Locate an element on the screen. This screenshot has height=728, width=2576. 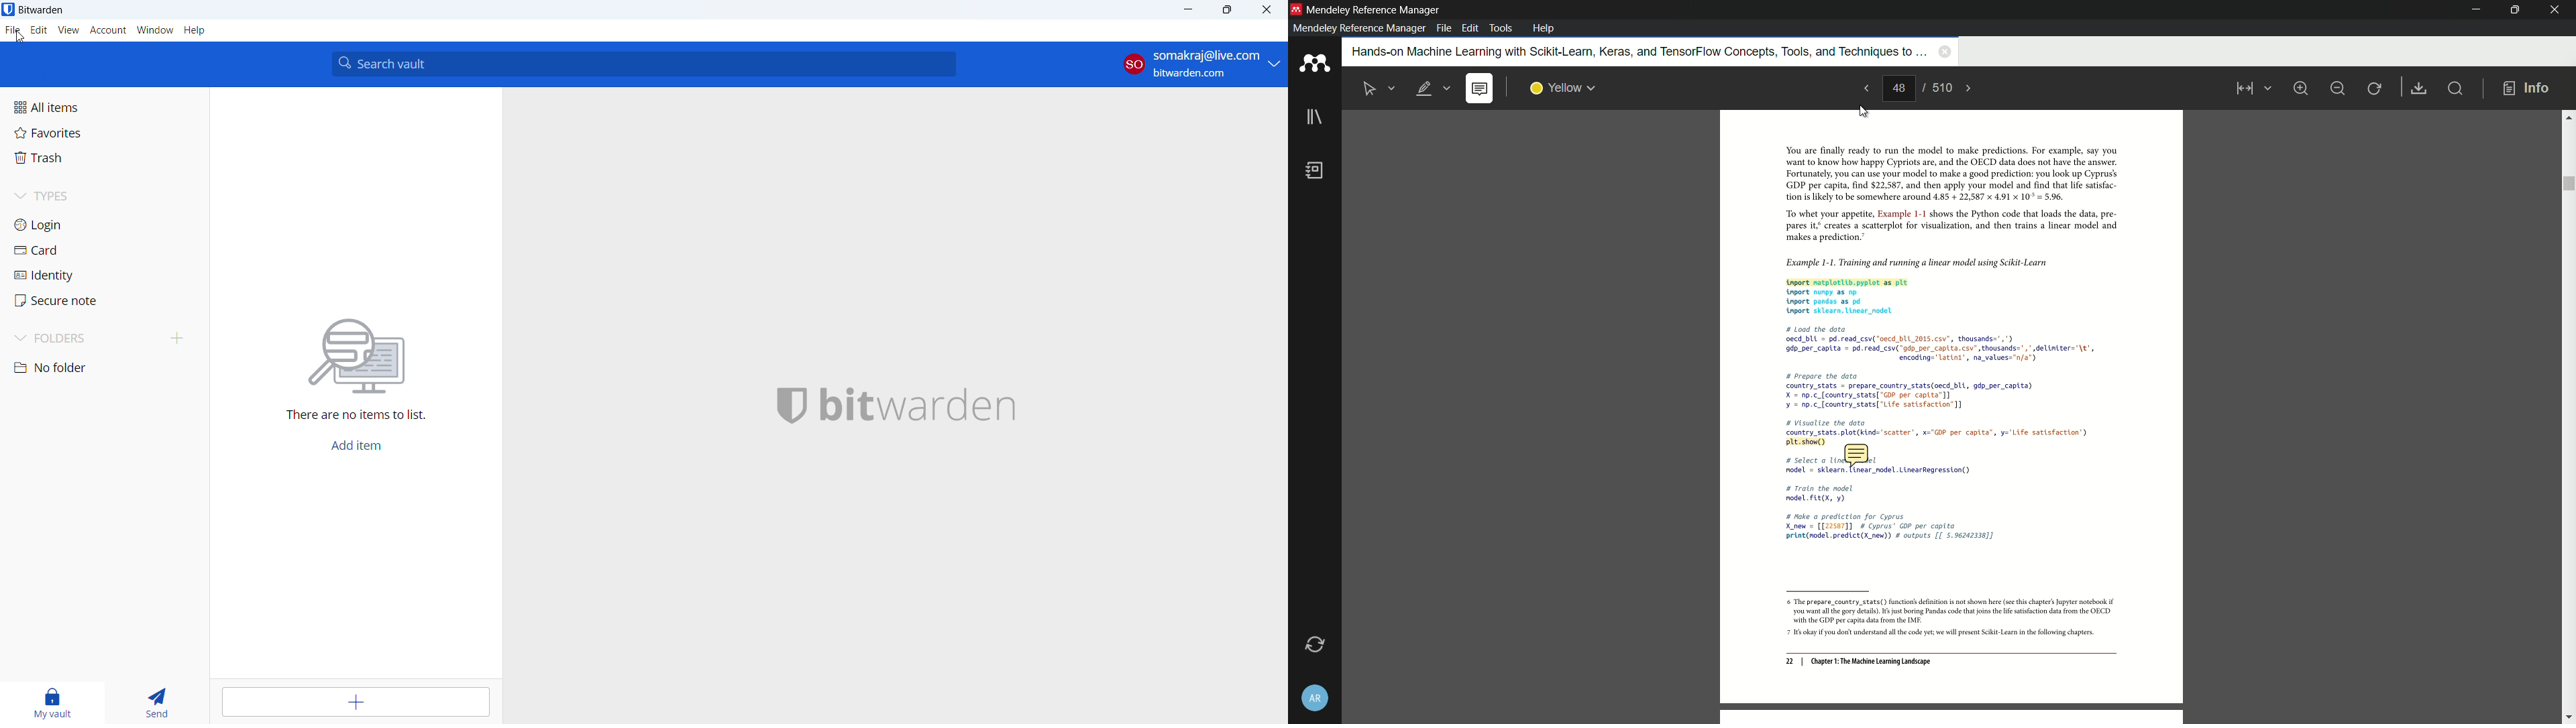
close is located at coordinates (2556, 10).